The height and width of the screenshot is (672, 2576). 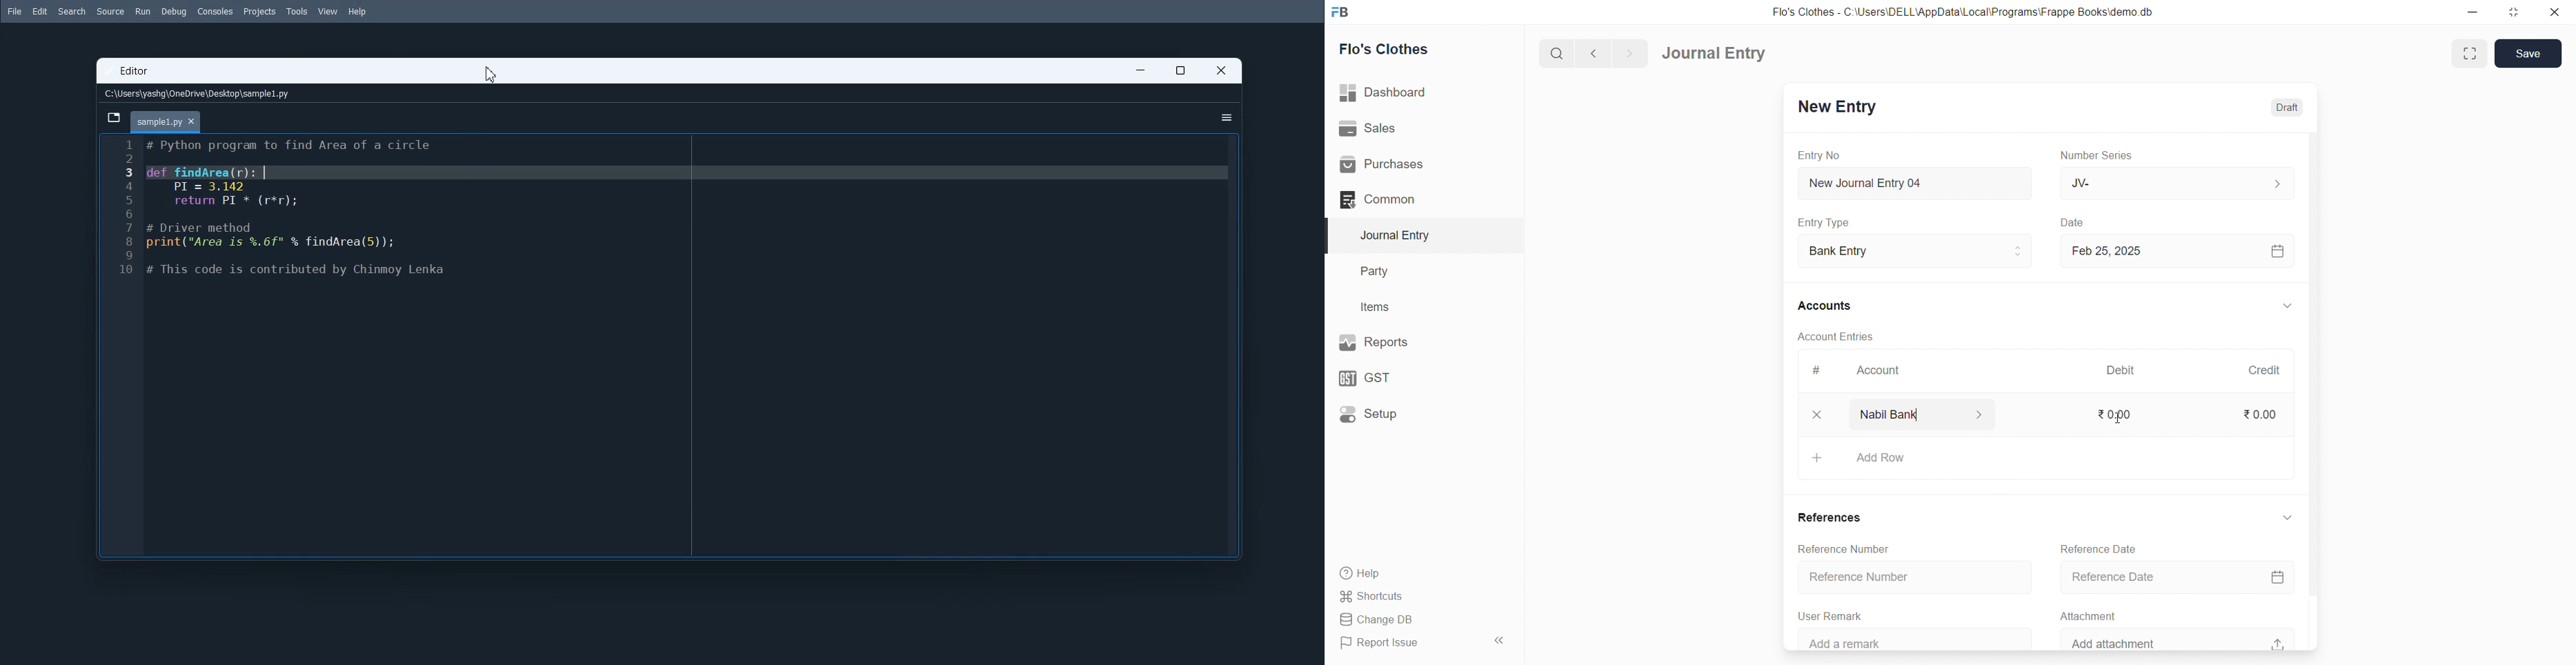 I want to click on Reference Date, so click(x=2095, y=548).